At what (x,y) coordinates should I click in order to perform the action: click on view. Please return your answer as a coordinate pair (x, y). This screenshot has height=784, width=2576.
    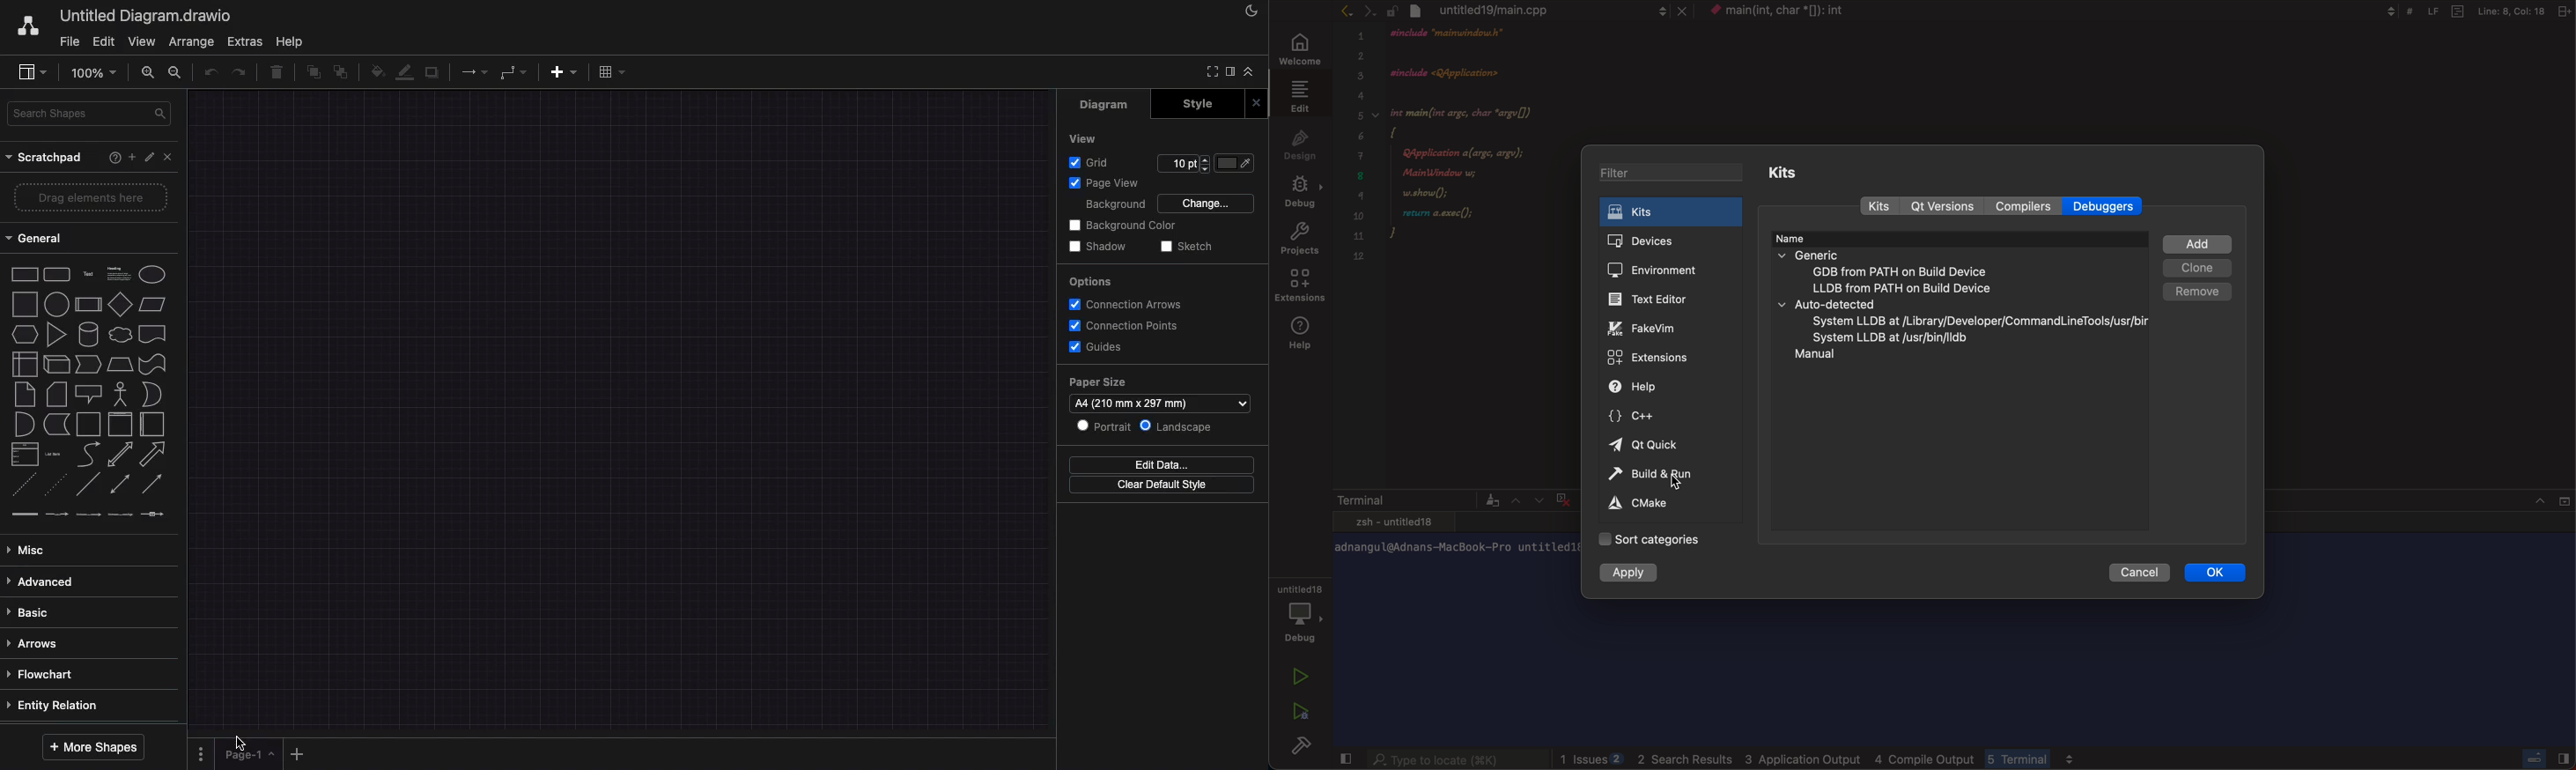
    Looking at the image, I should click on (142, 41).